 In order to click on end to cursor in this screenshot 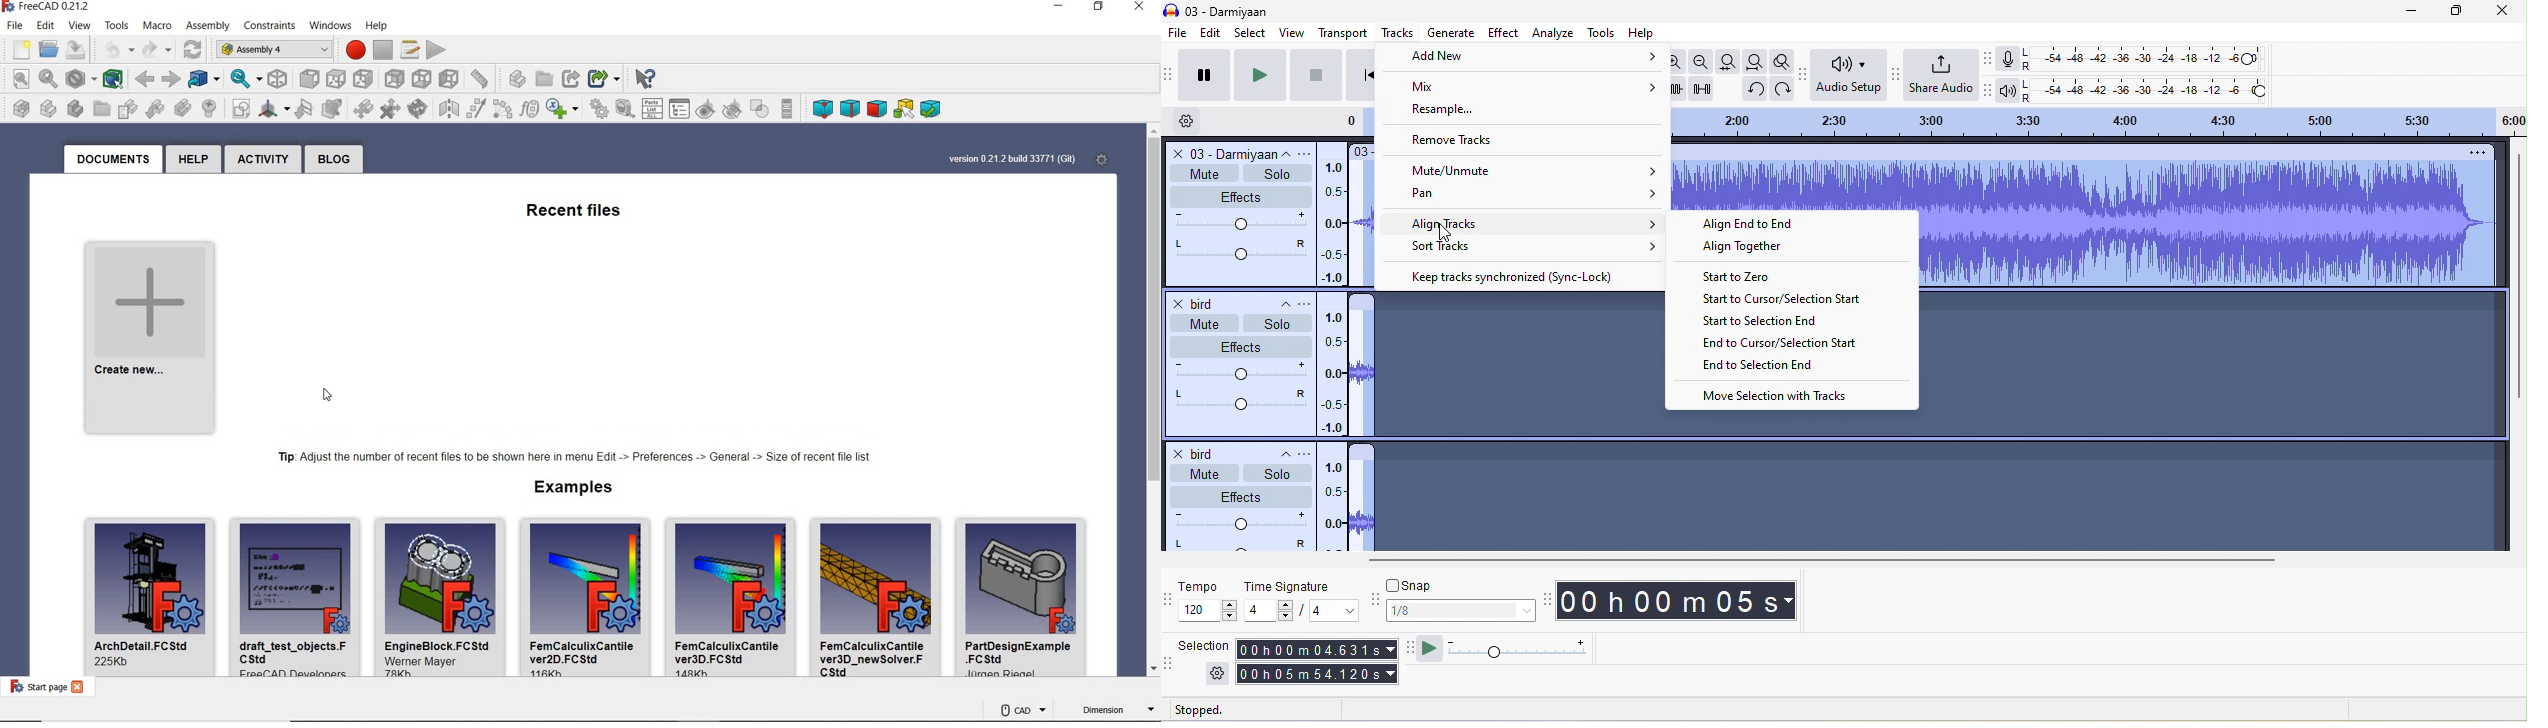, I will do `click(1779, 343)`.